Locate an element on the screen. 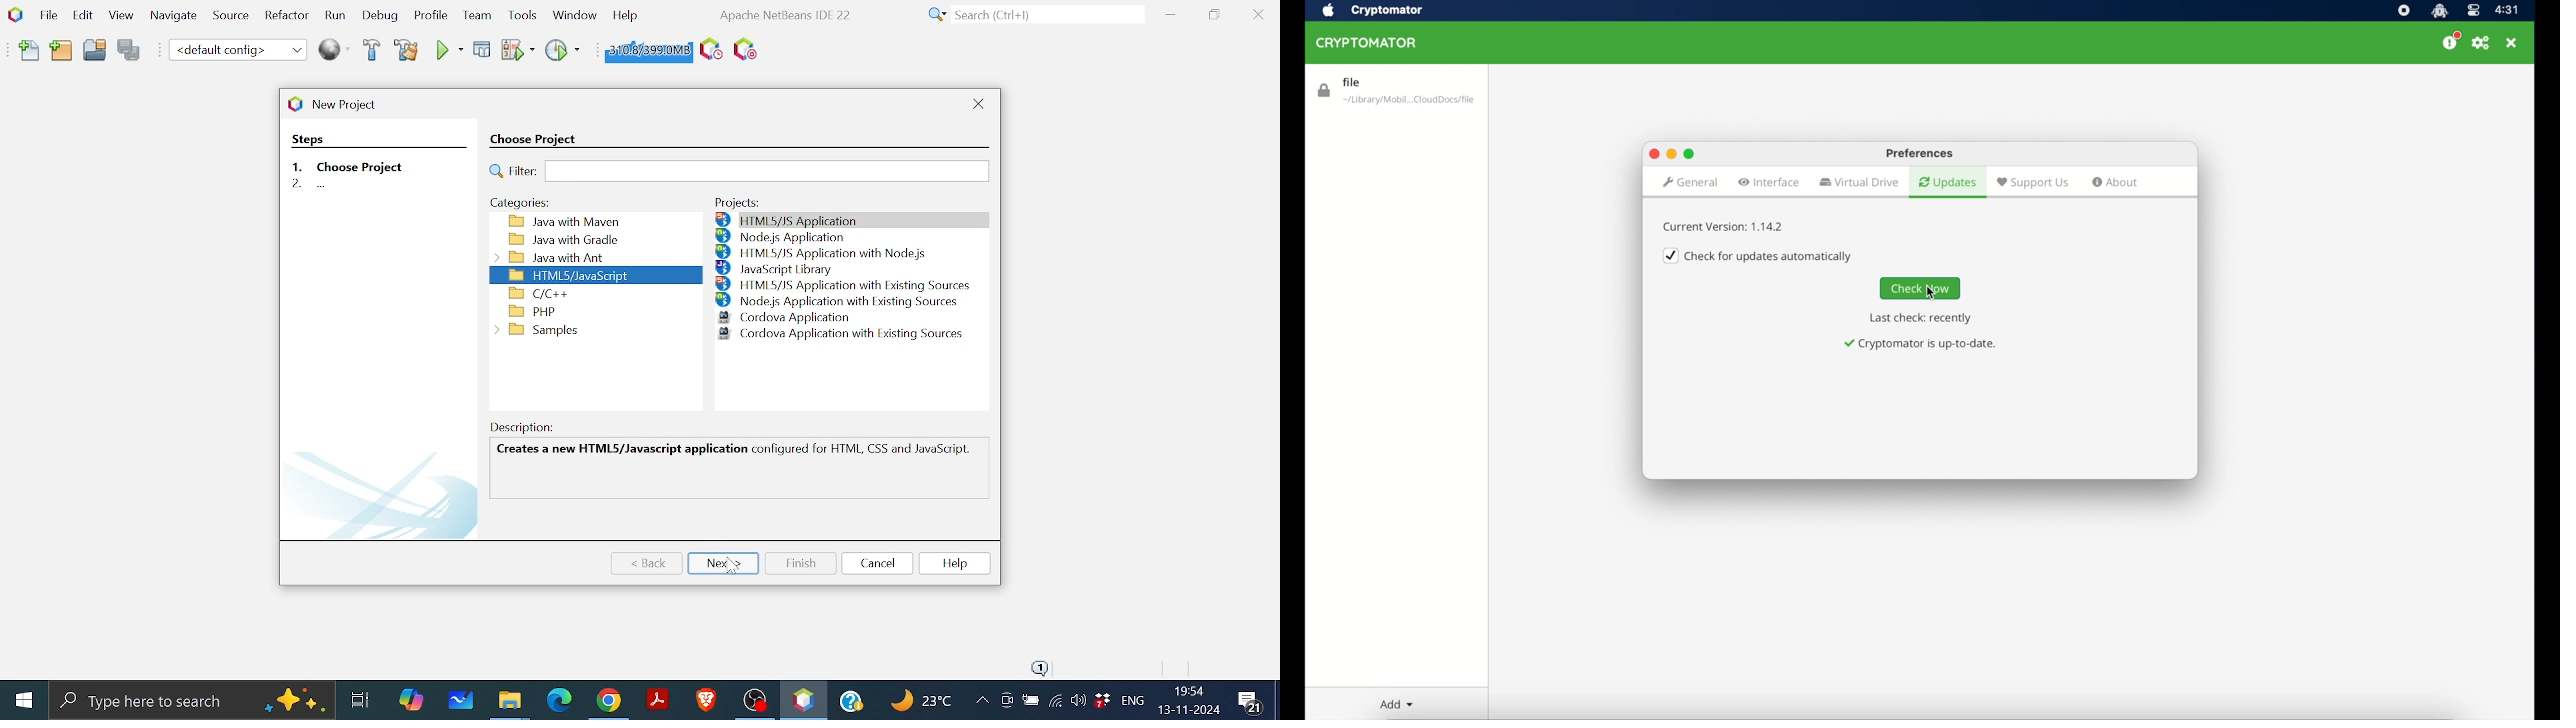 This screenshot has width=2576, height=728. file is located at coordinates (1395, 91).